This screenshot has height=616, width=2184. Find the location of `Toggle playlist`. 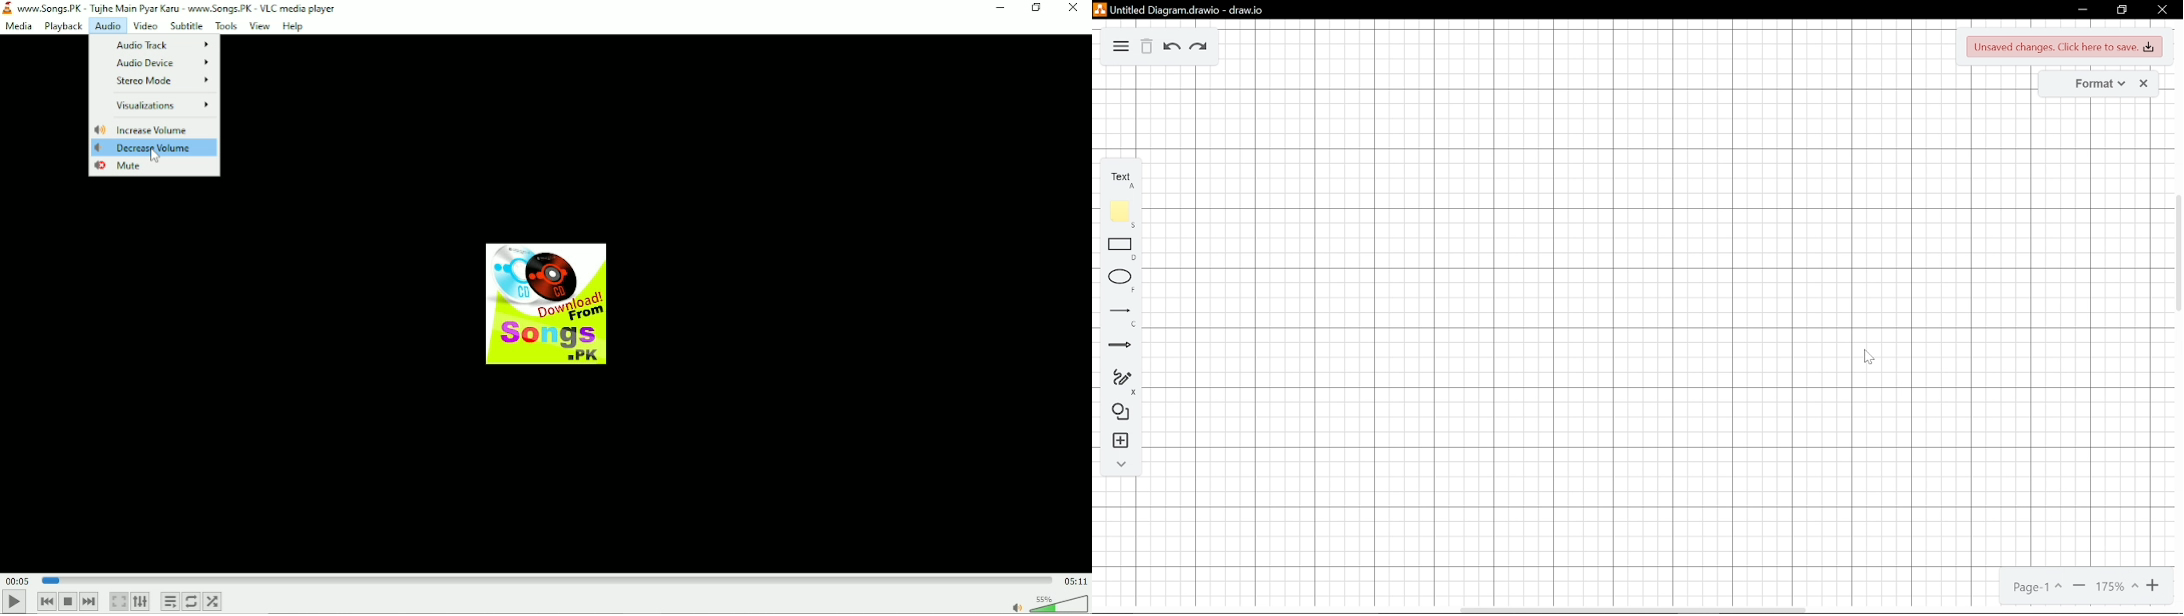

Toggle playlist is located at coordinates (171, 601).